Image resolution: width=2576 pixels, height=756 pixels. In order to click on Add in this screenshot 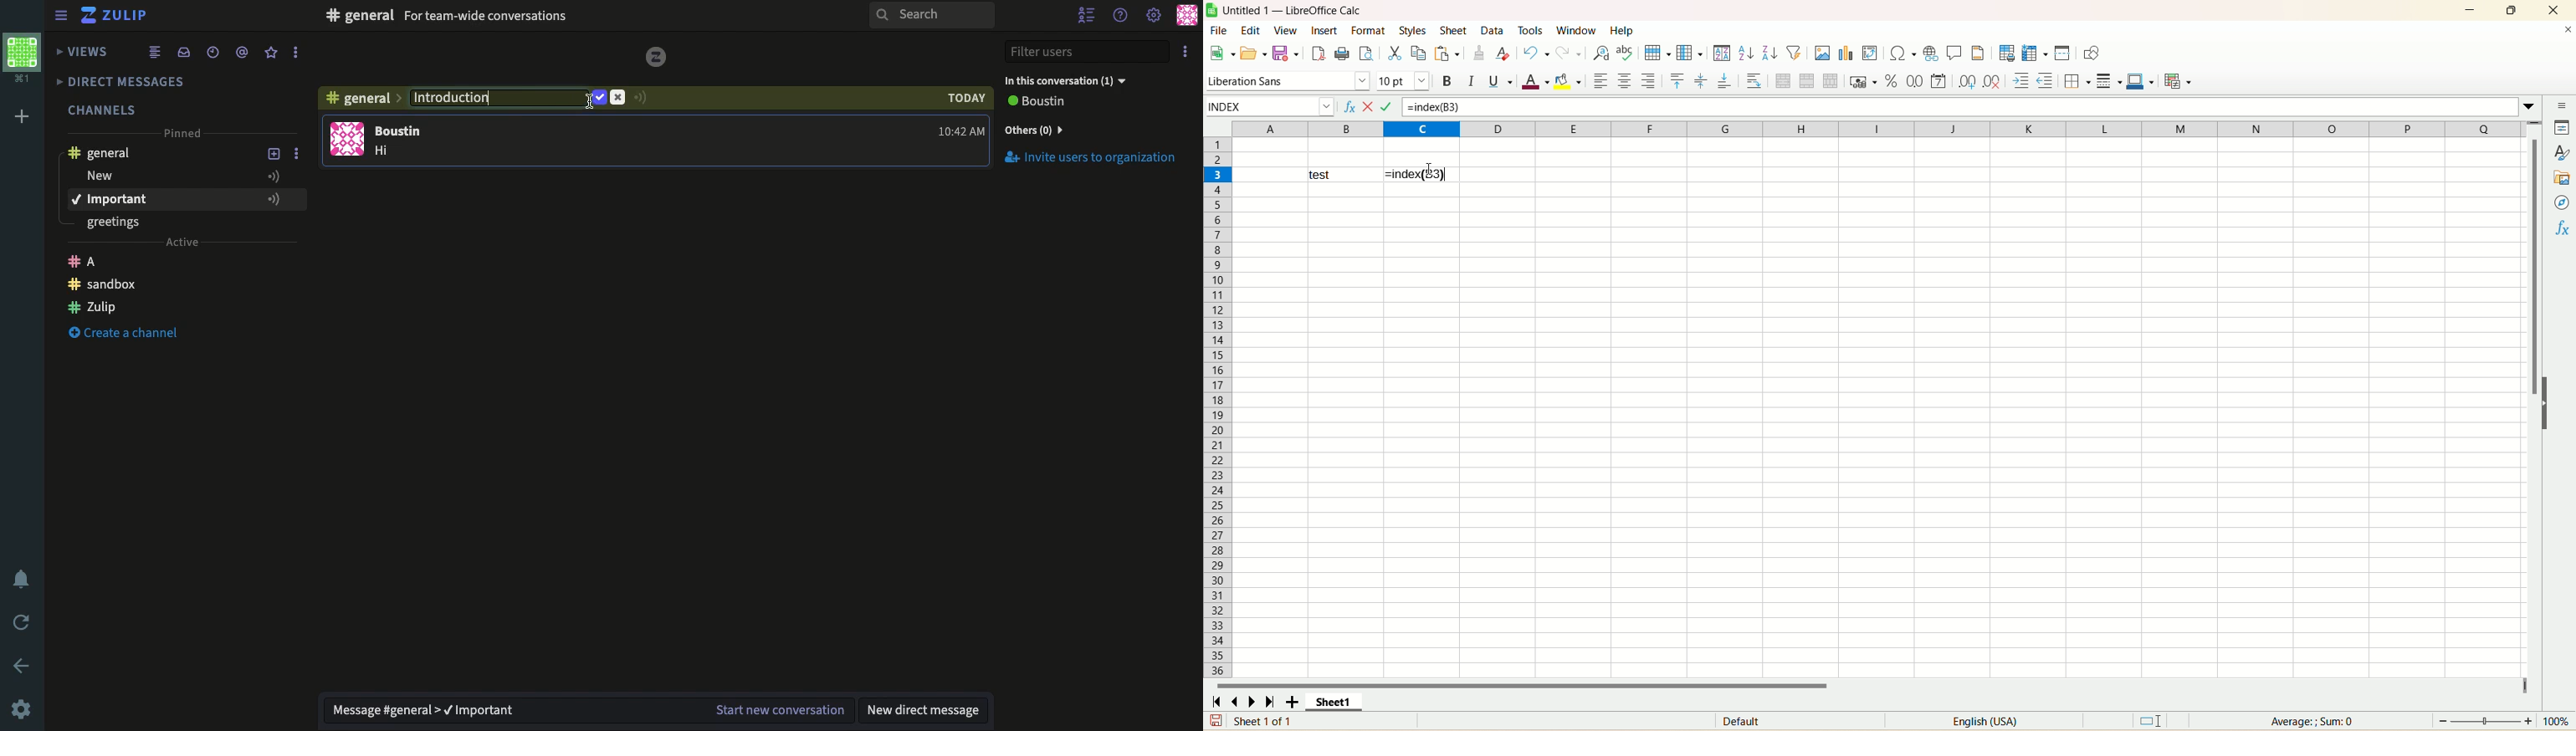, I will do `click(274, 175)`.